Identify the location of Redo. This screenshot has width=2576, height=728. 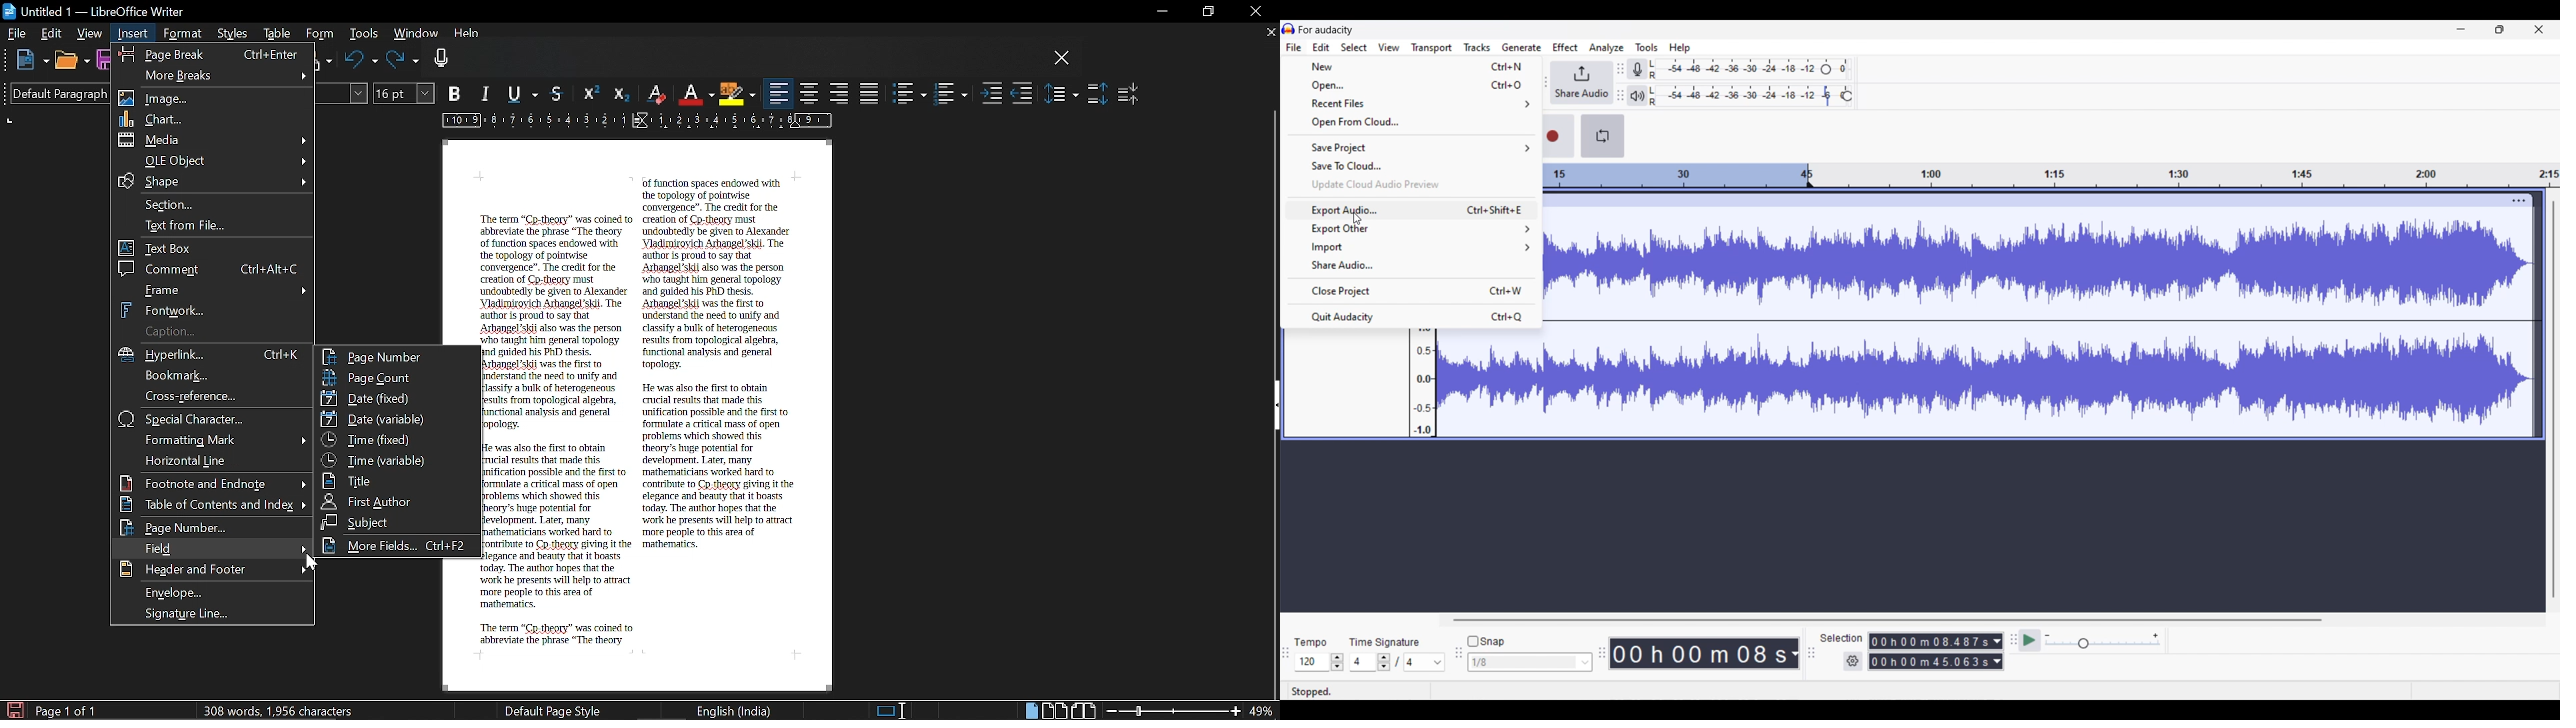
(403, 61).